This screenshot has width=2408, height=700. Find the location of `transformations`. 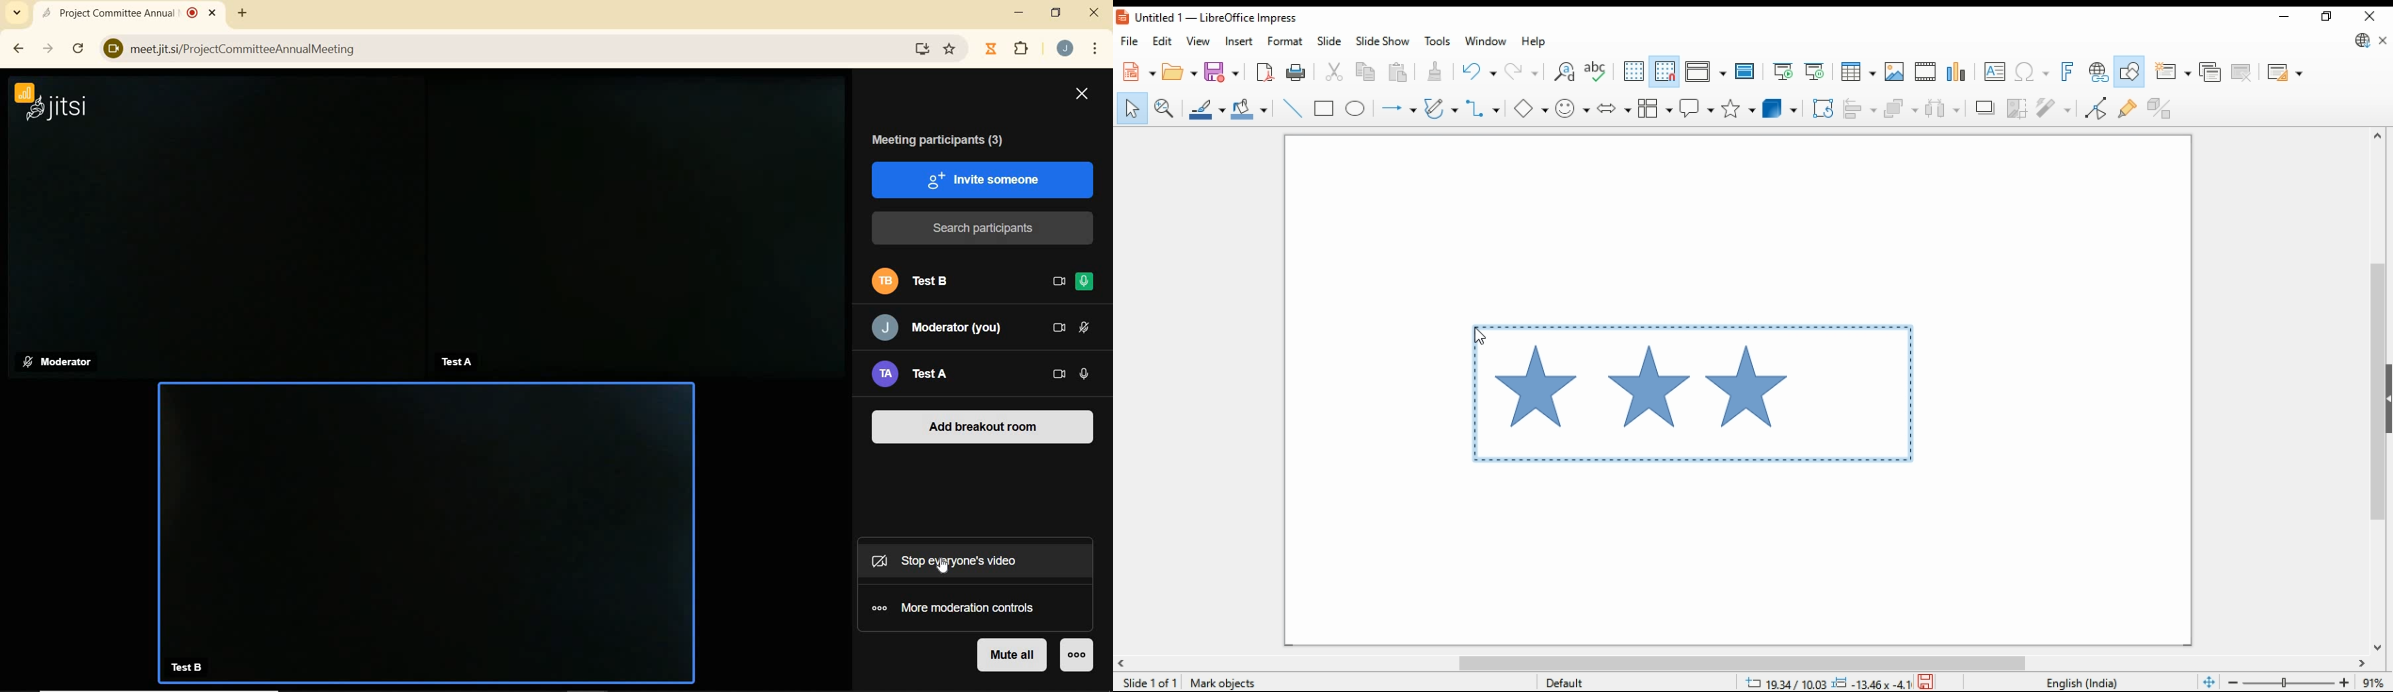

transformations is located at coordinates (1823, 110).